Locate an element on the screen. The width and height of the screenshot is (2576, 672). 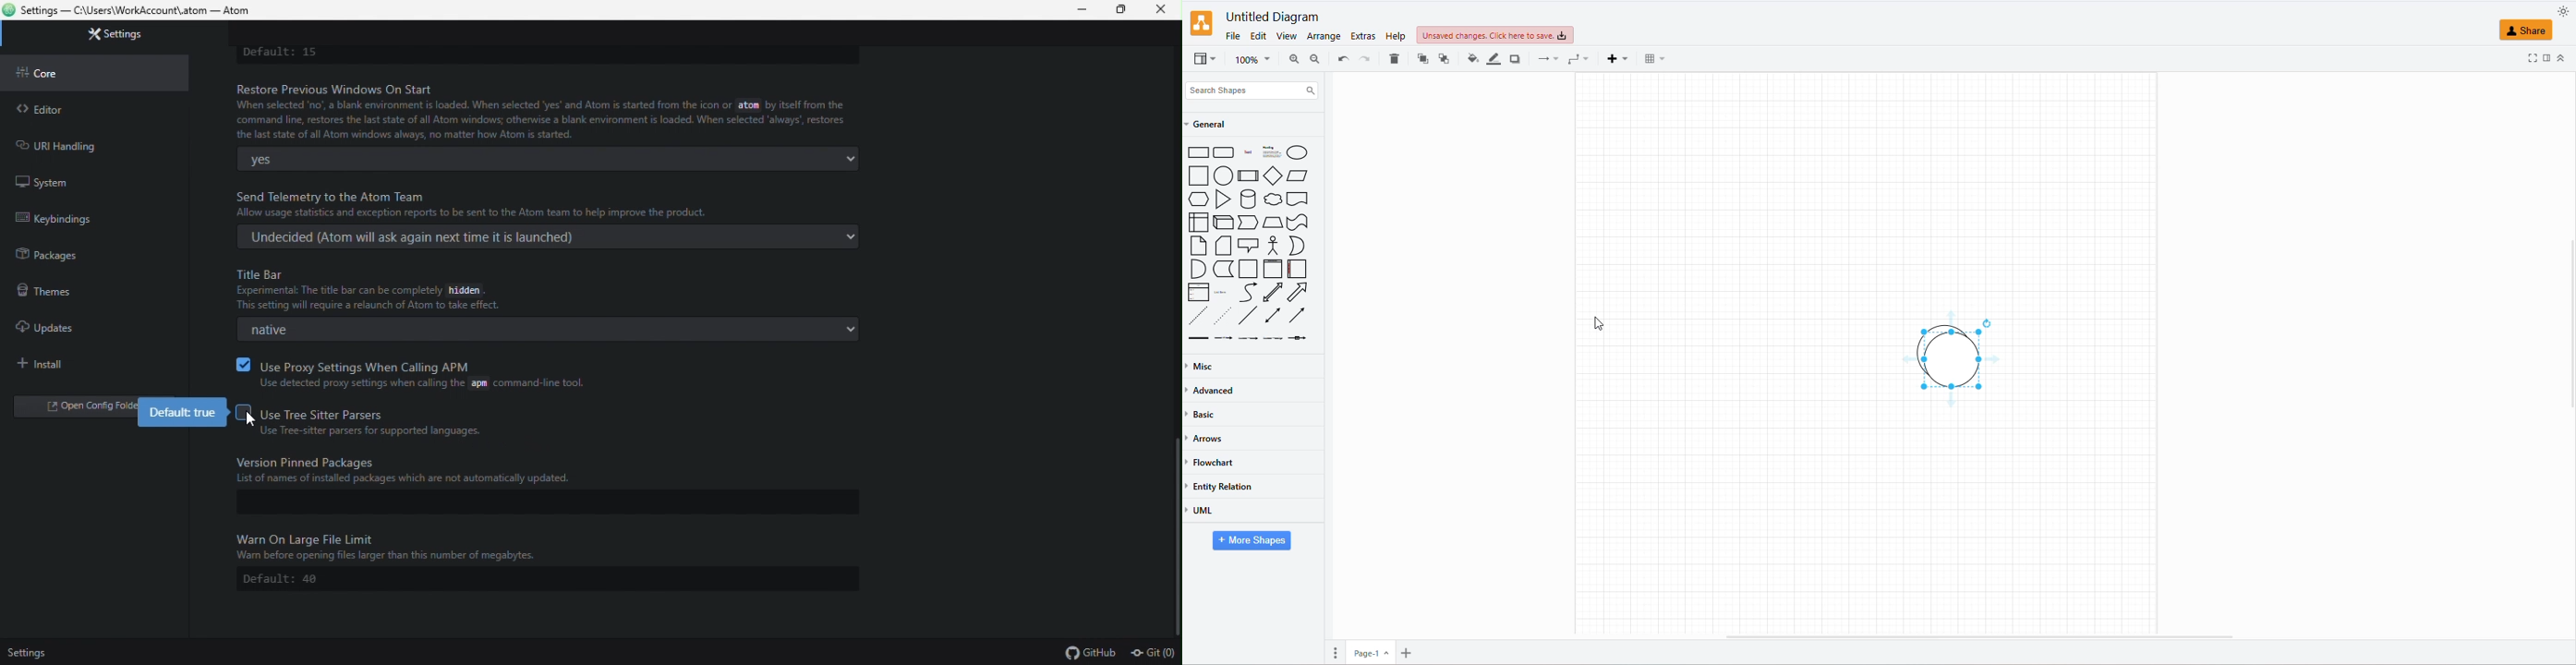
themes is located at coordinates (42, 289).